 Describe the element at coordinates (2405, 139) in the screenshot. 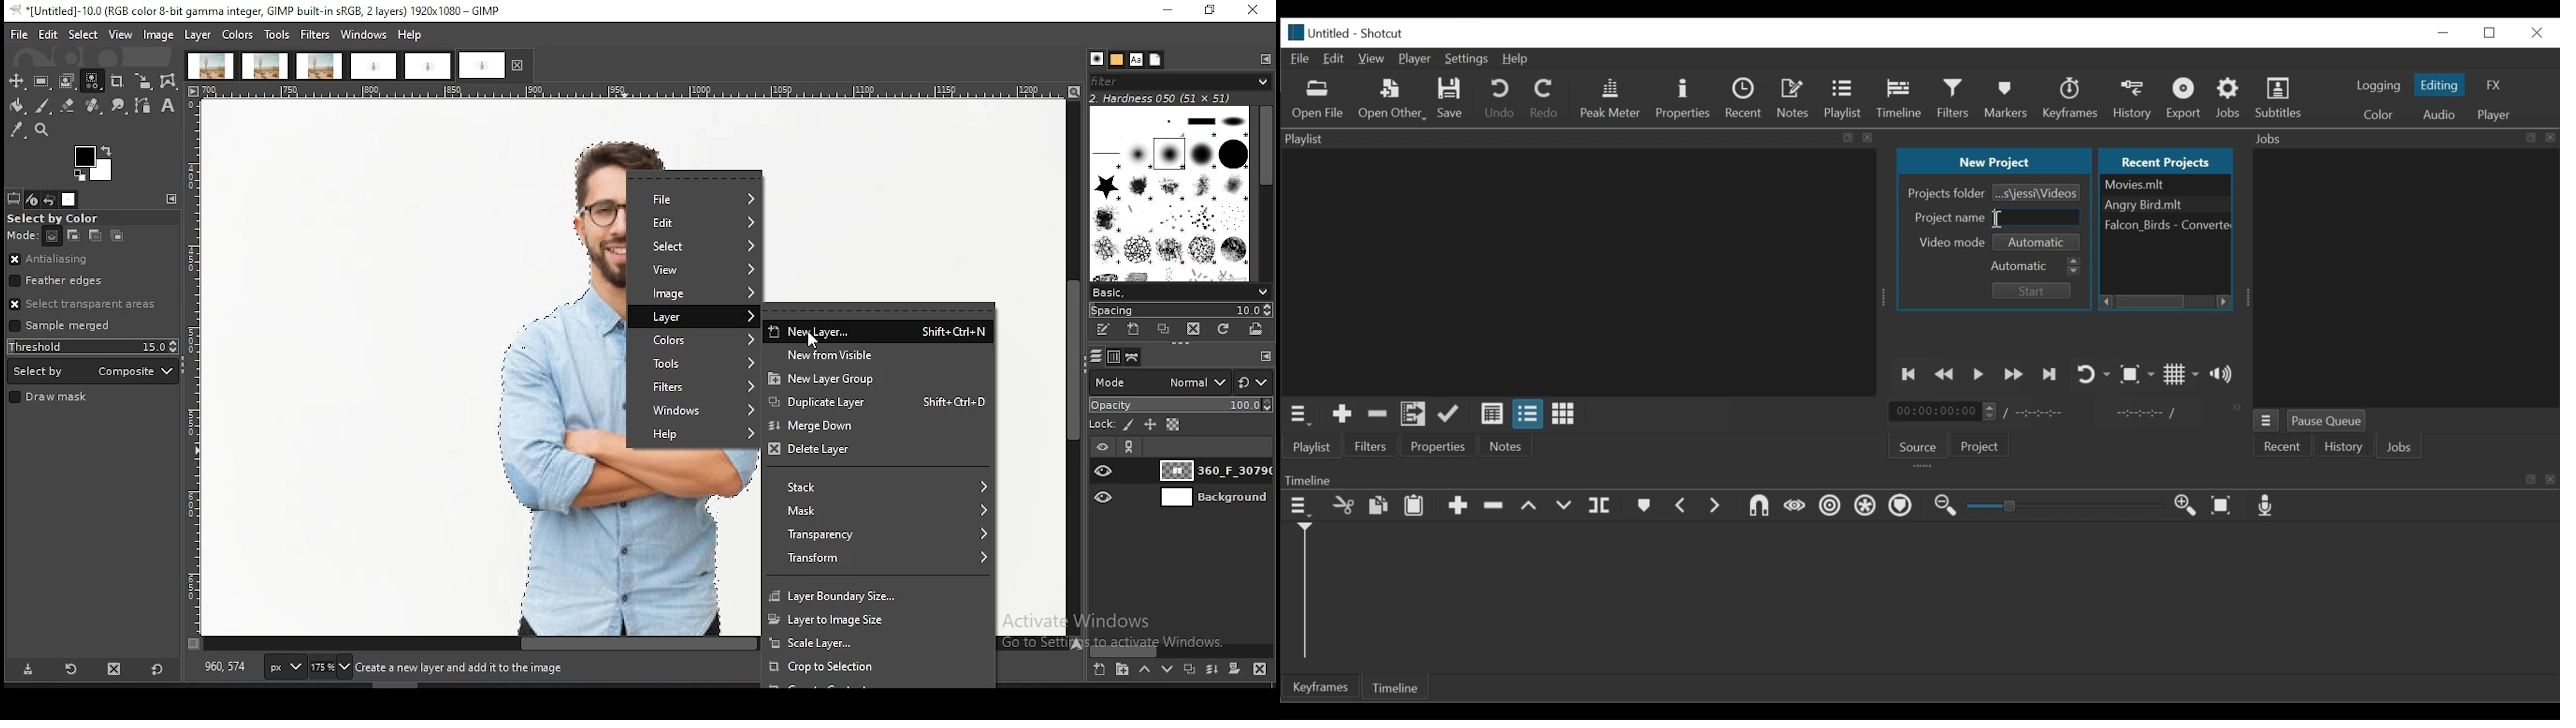

I see `Jobs Panel` at that location.